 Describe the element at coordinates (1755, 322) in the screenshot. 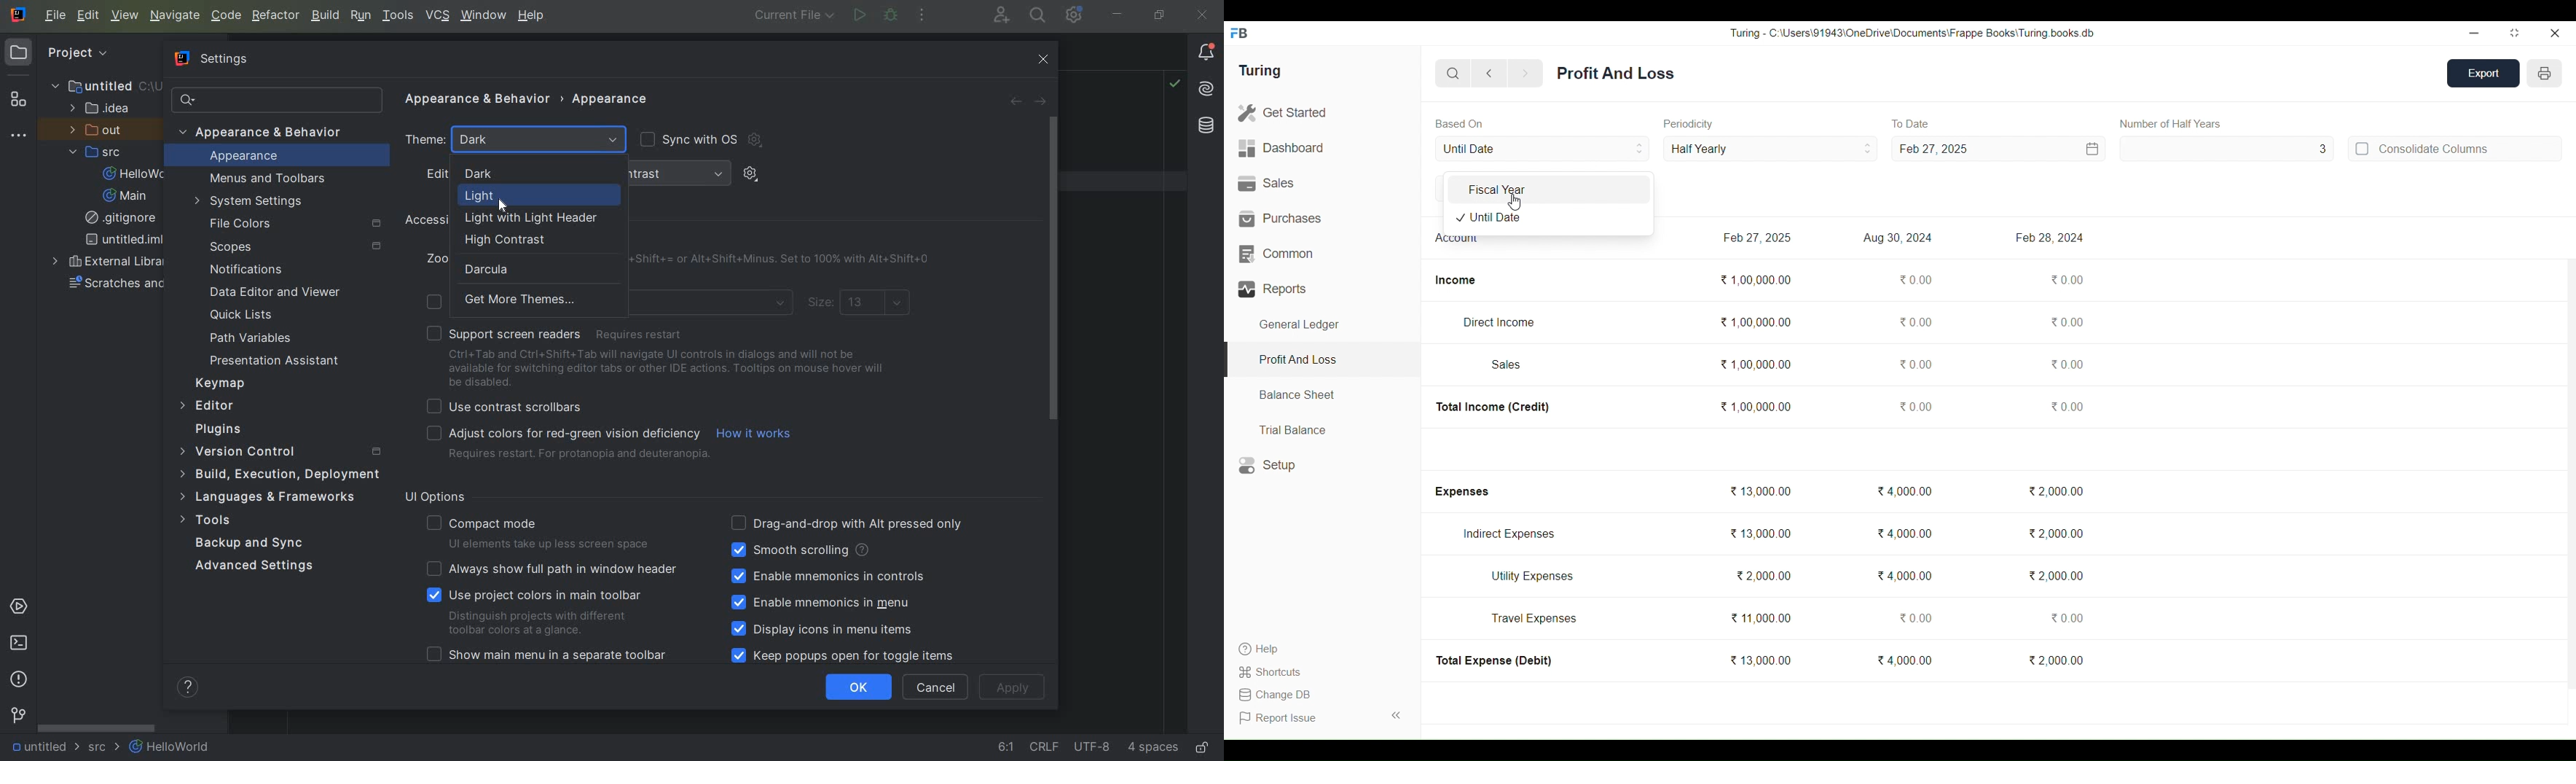

I see `1,00,000.00` at that location.